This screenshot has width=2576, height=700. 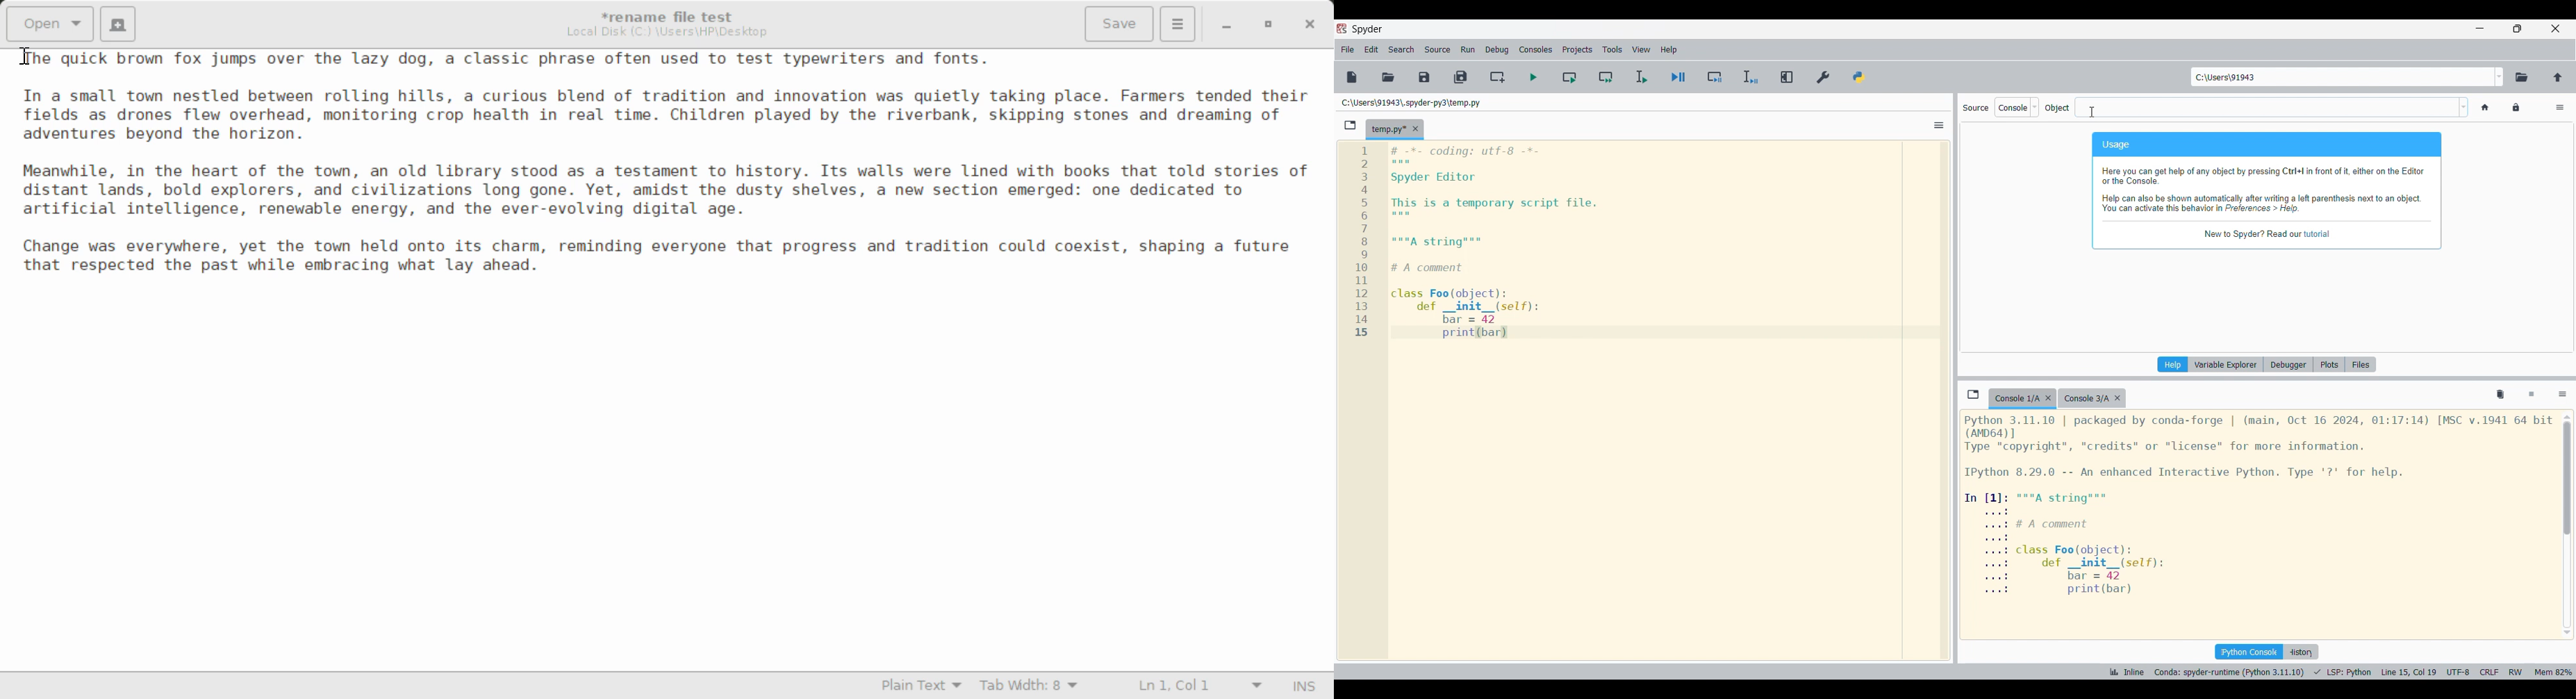 I want to click on Files, so click(x=2361, y=364).